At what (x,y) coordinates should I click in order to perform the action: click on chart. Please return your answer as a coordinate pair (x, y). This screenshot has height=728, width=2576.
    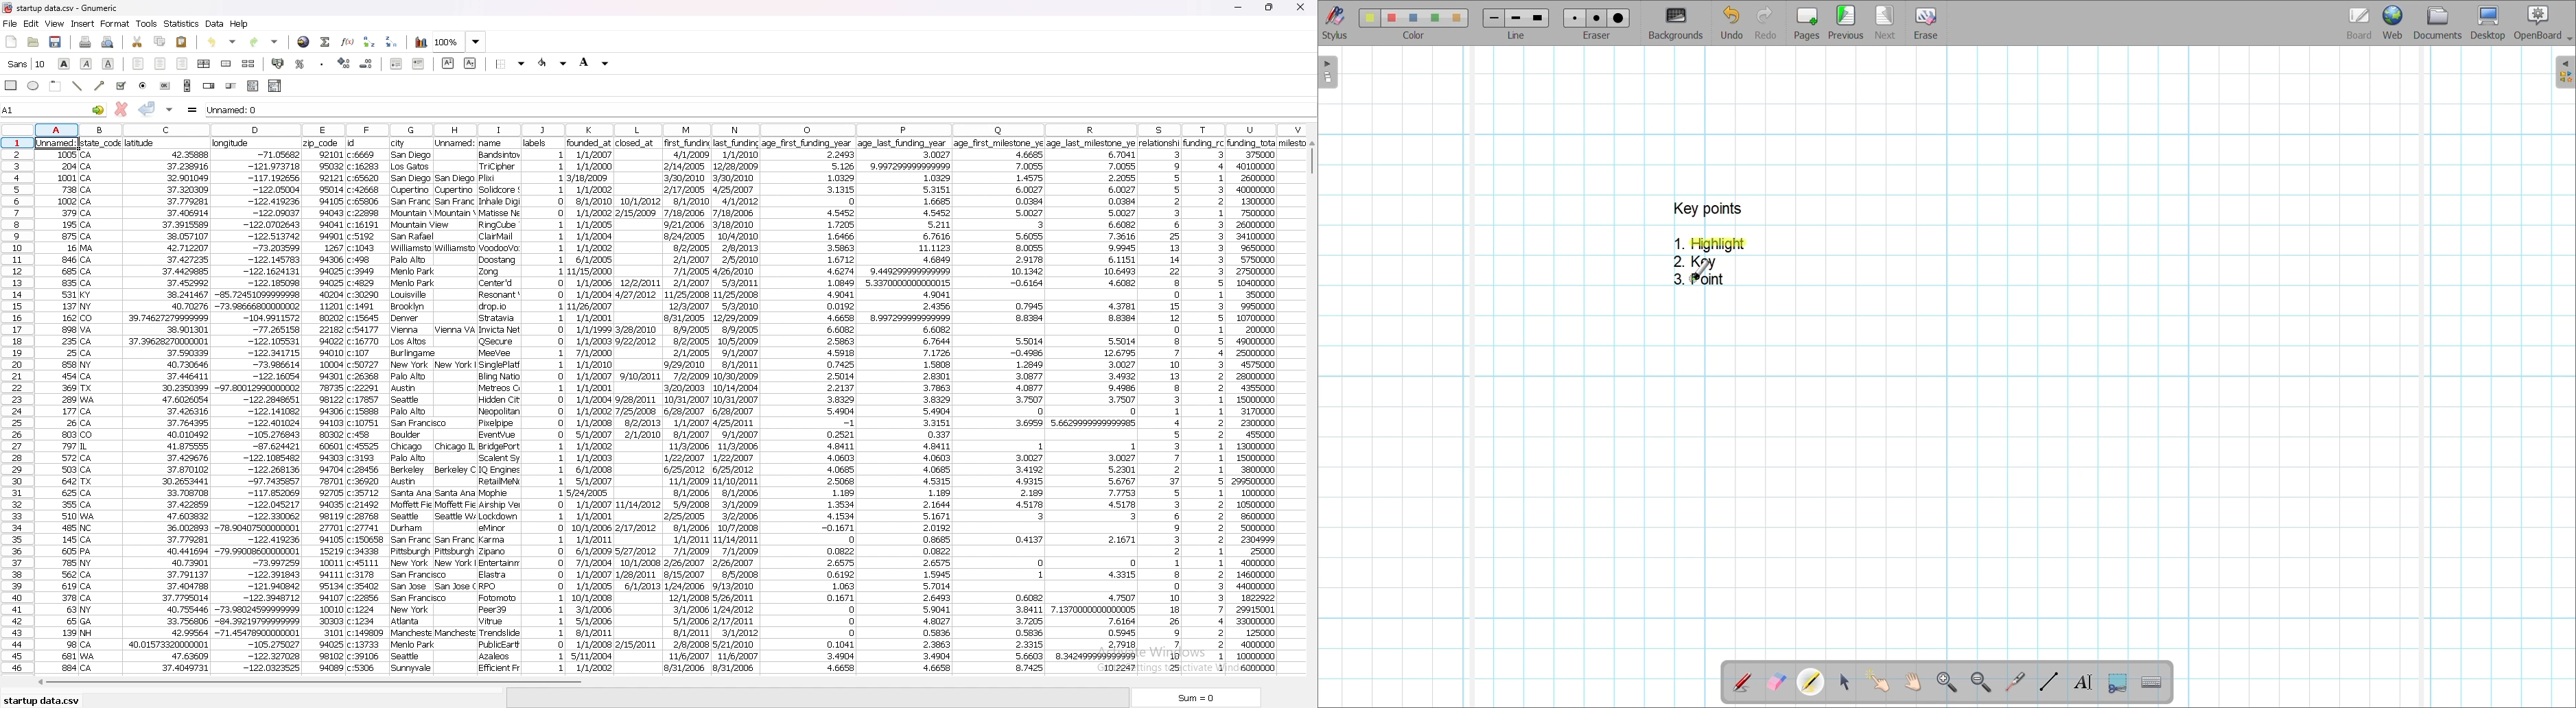
    Looking at the image, I should click on (420, 43).